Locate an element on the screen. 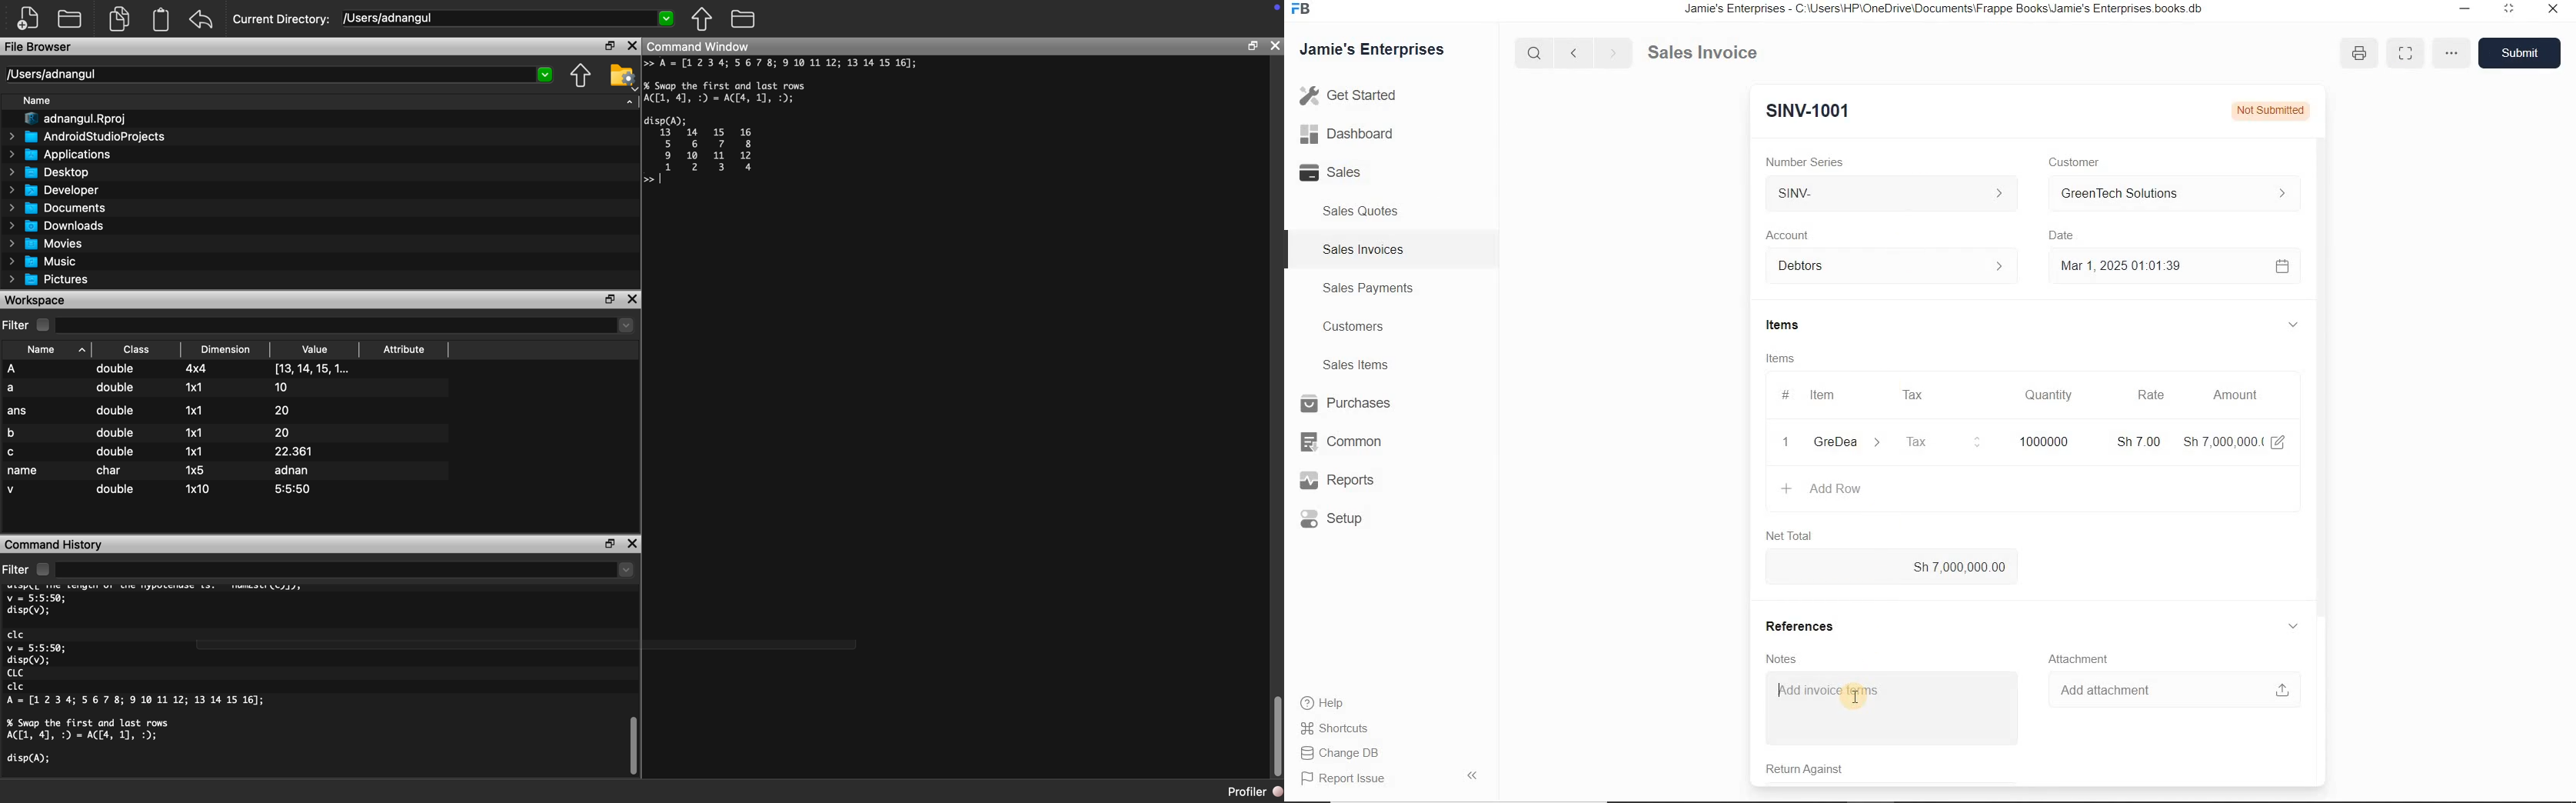  Net Total is located at coordinates (1786, 535).